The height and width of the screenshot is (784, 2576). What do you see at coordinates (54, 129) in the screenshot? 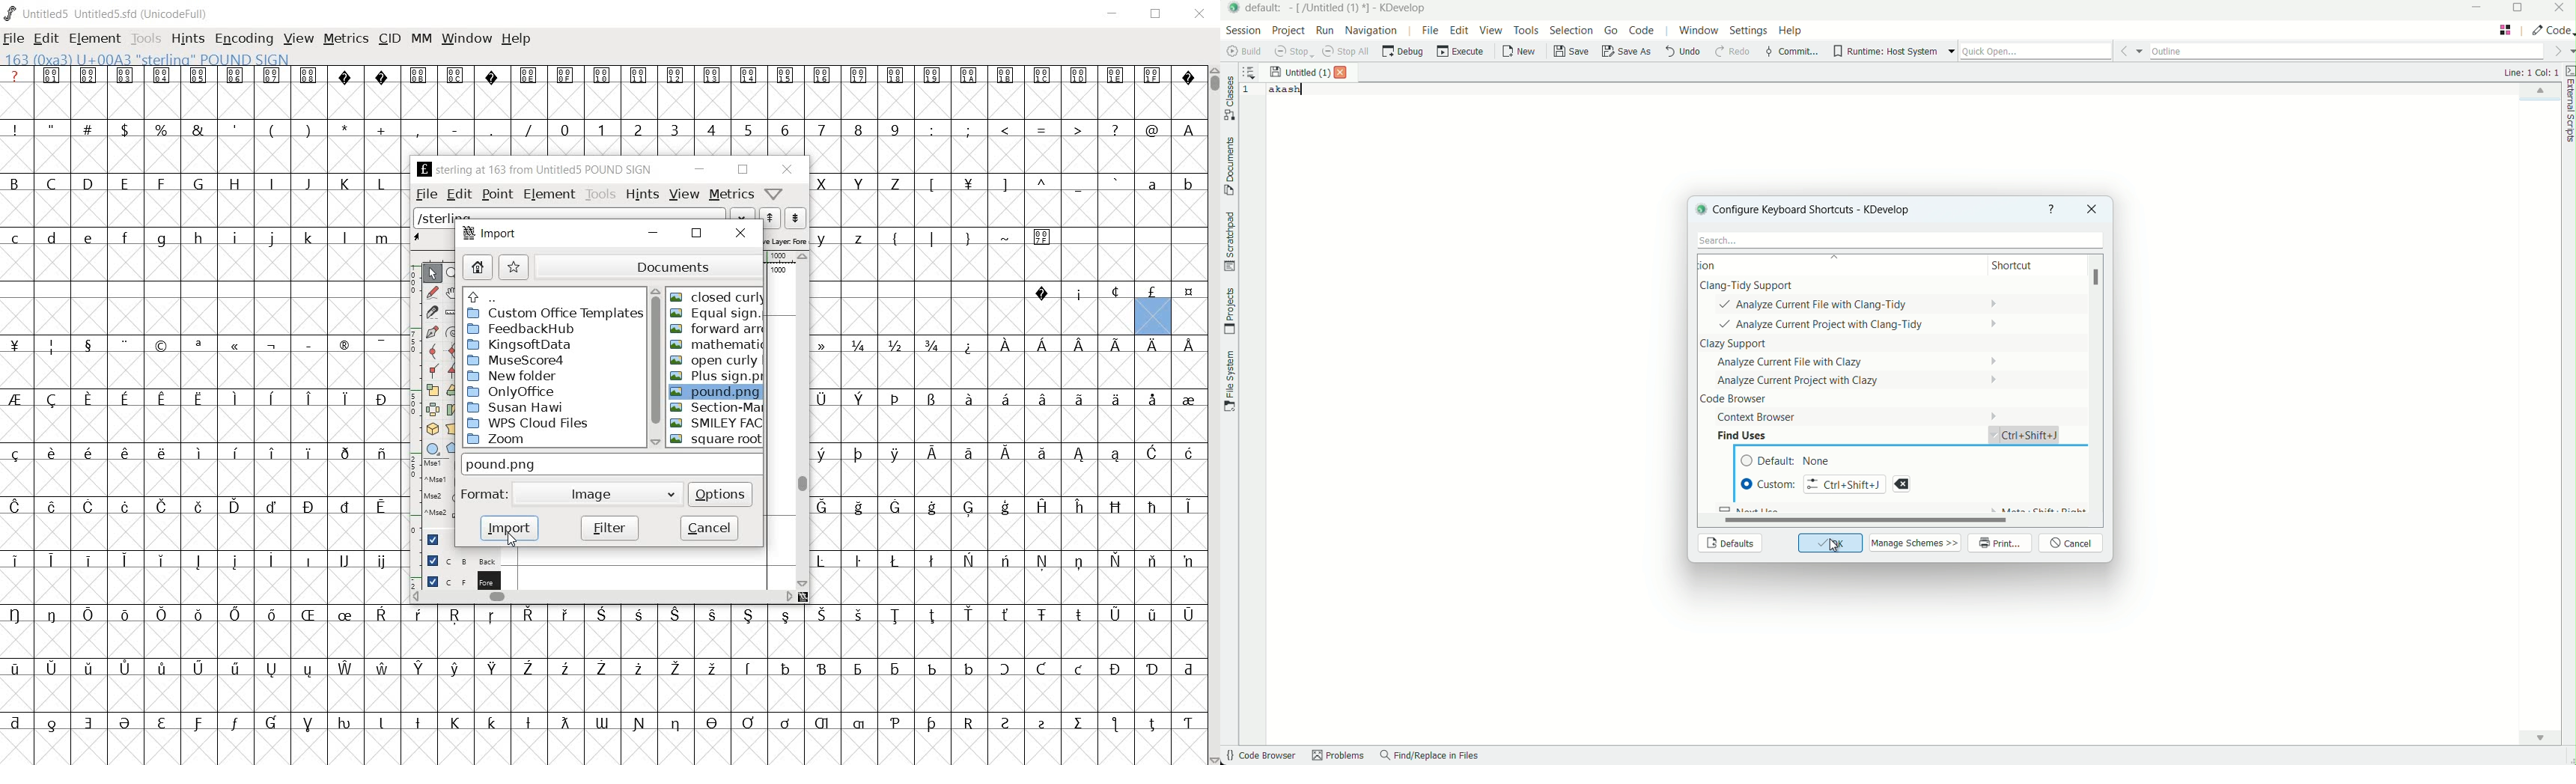
I see `"` at bounding box center [54, 129].